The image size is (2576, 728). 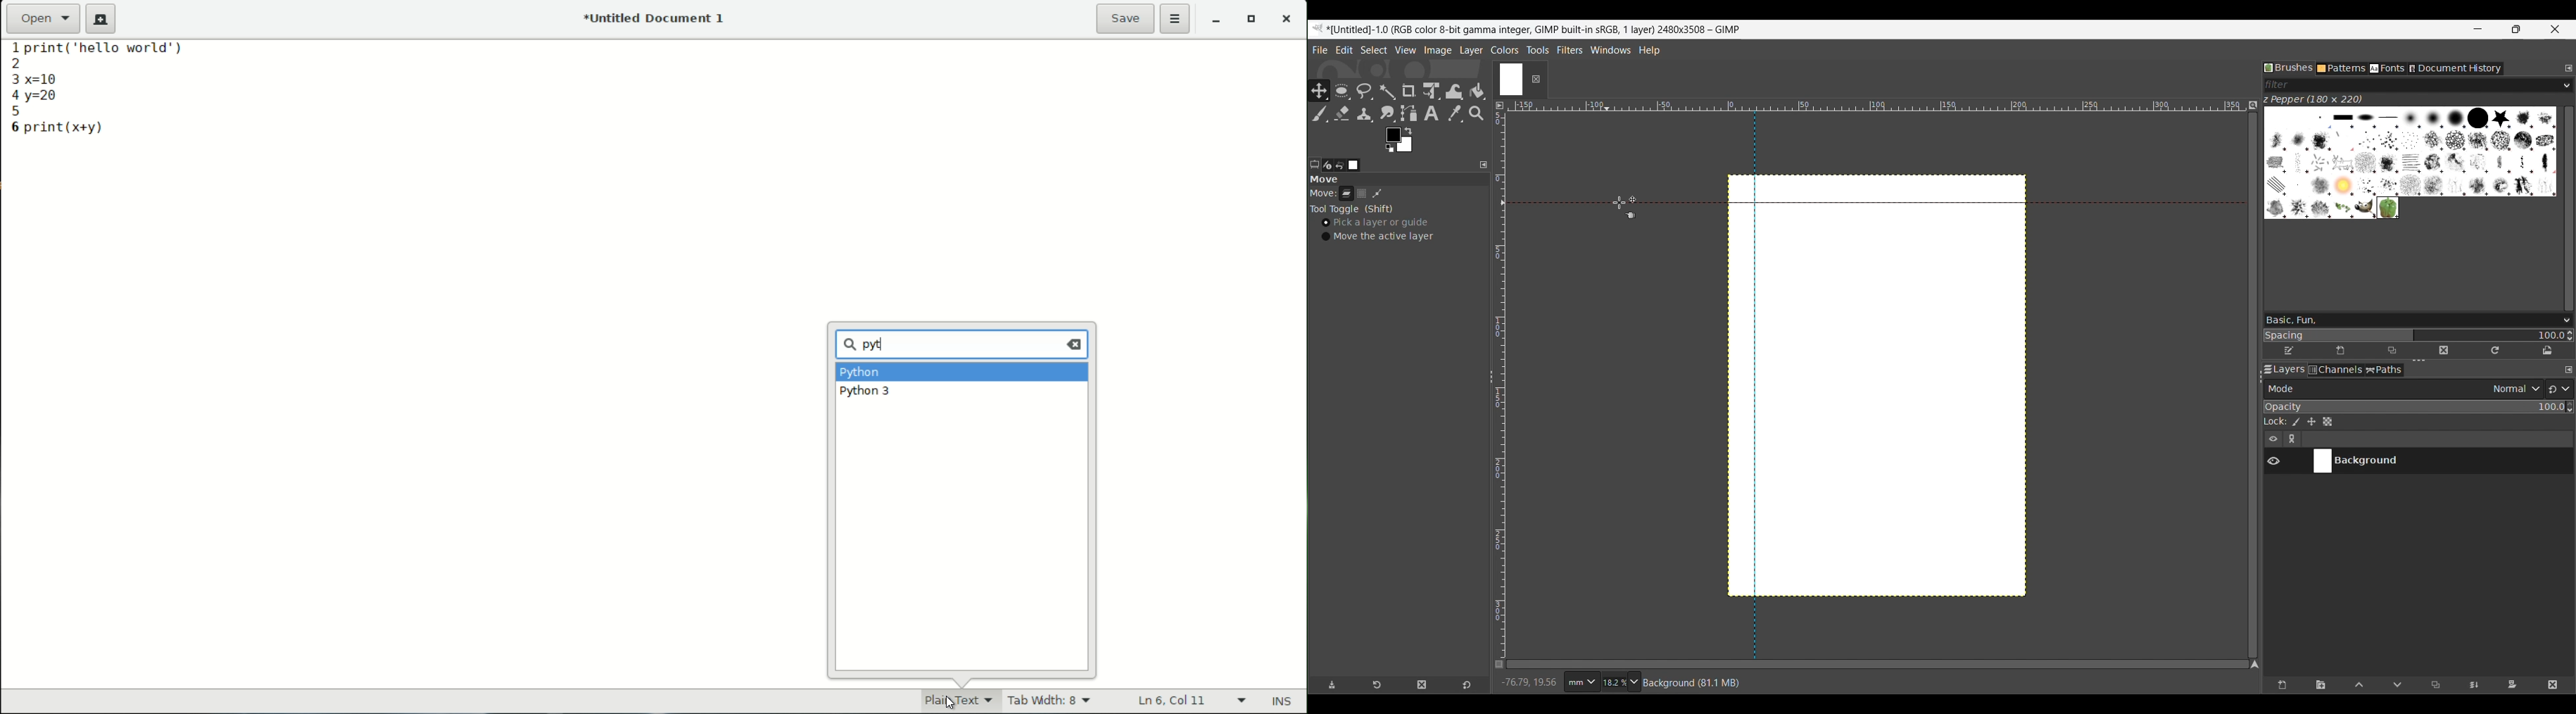 What do you see at coordinates (1466, 685) in the screenshot?
I see `Reset to default values` at bounding box center [1466, 685].